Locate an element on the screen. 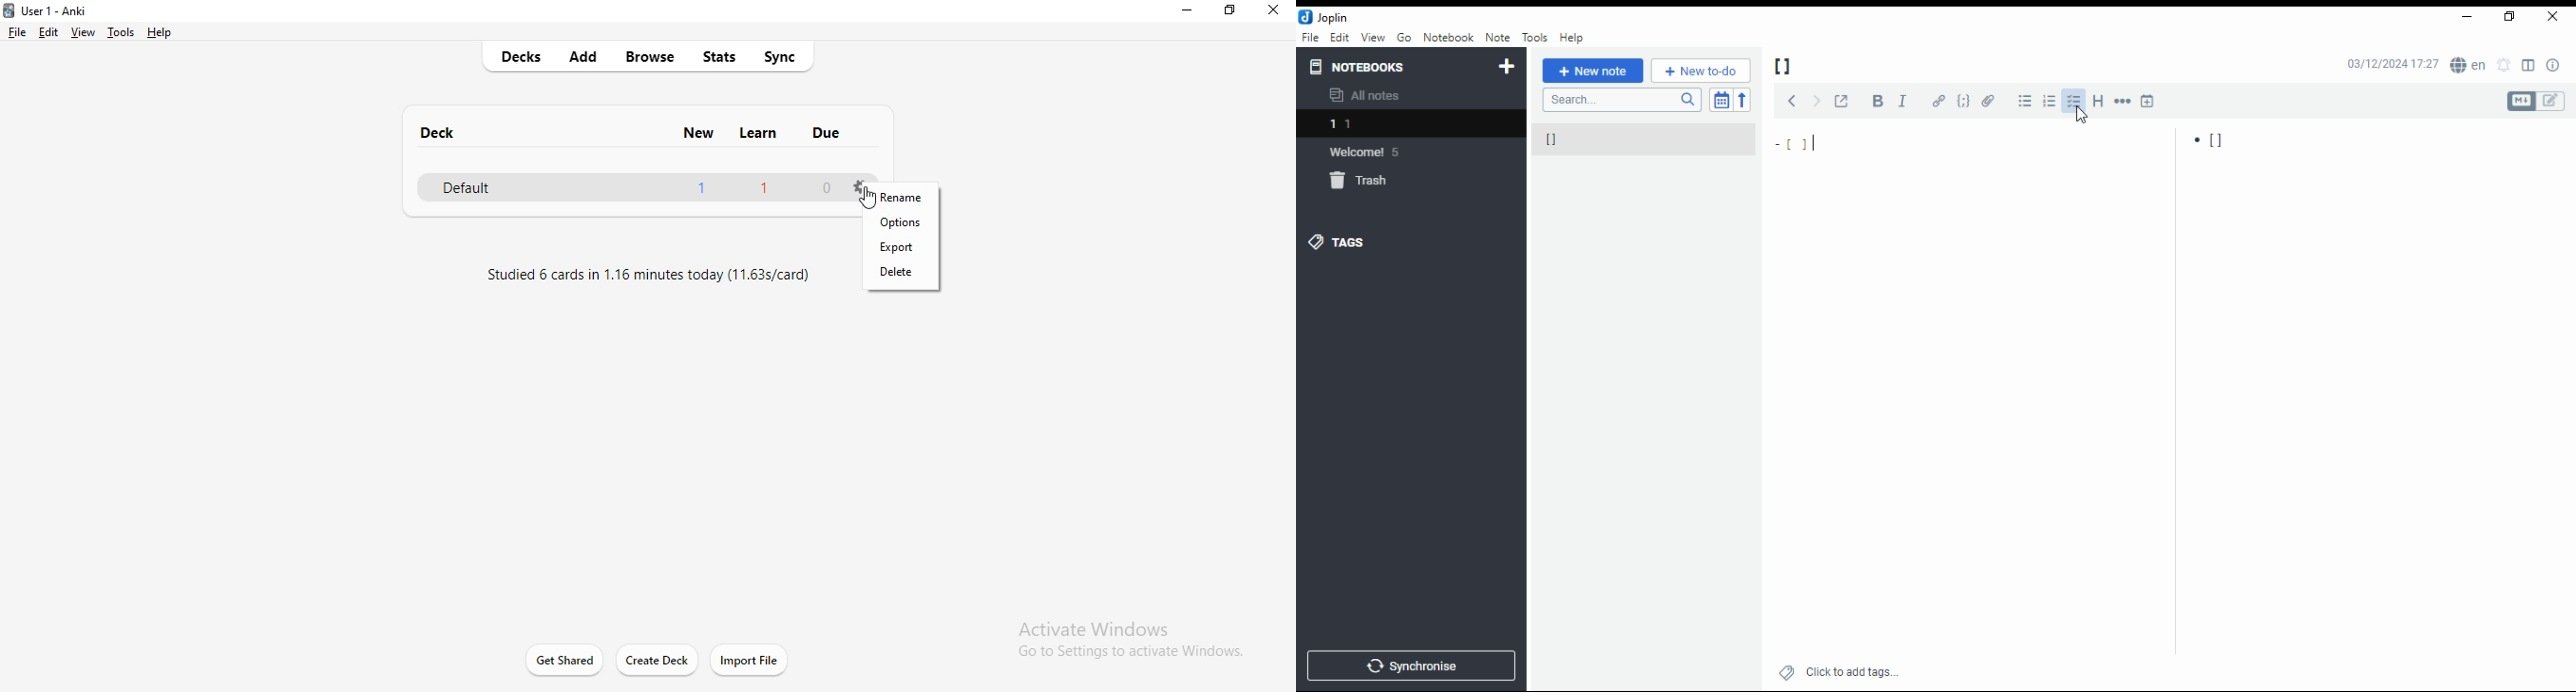 Image resolution: width=2576 pixels, height=700 pixels. new note is located at coordinates (1593, 71).